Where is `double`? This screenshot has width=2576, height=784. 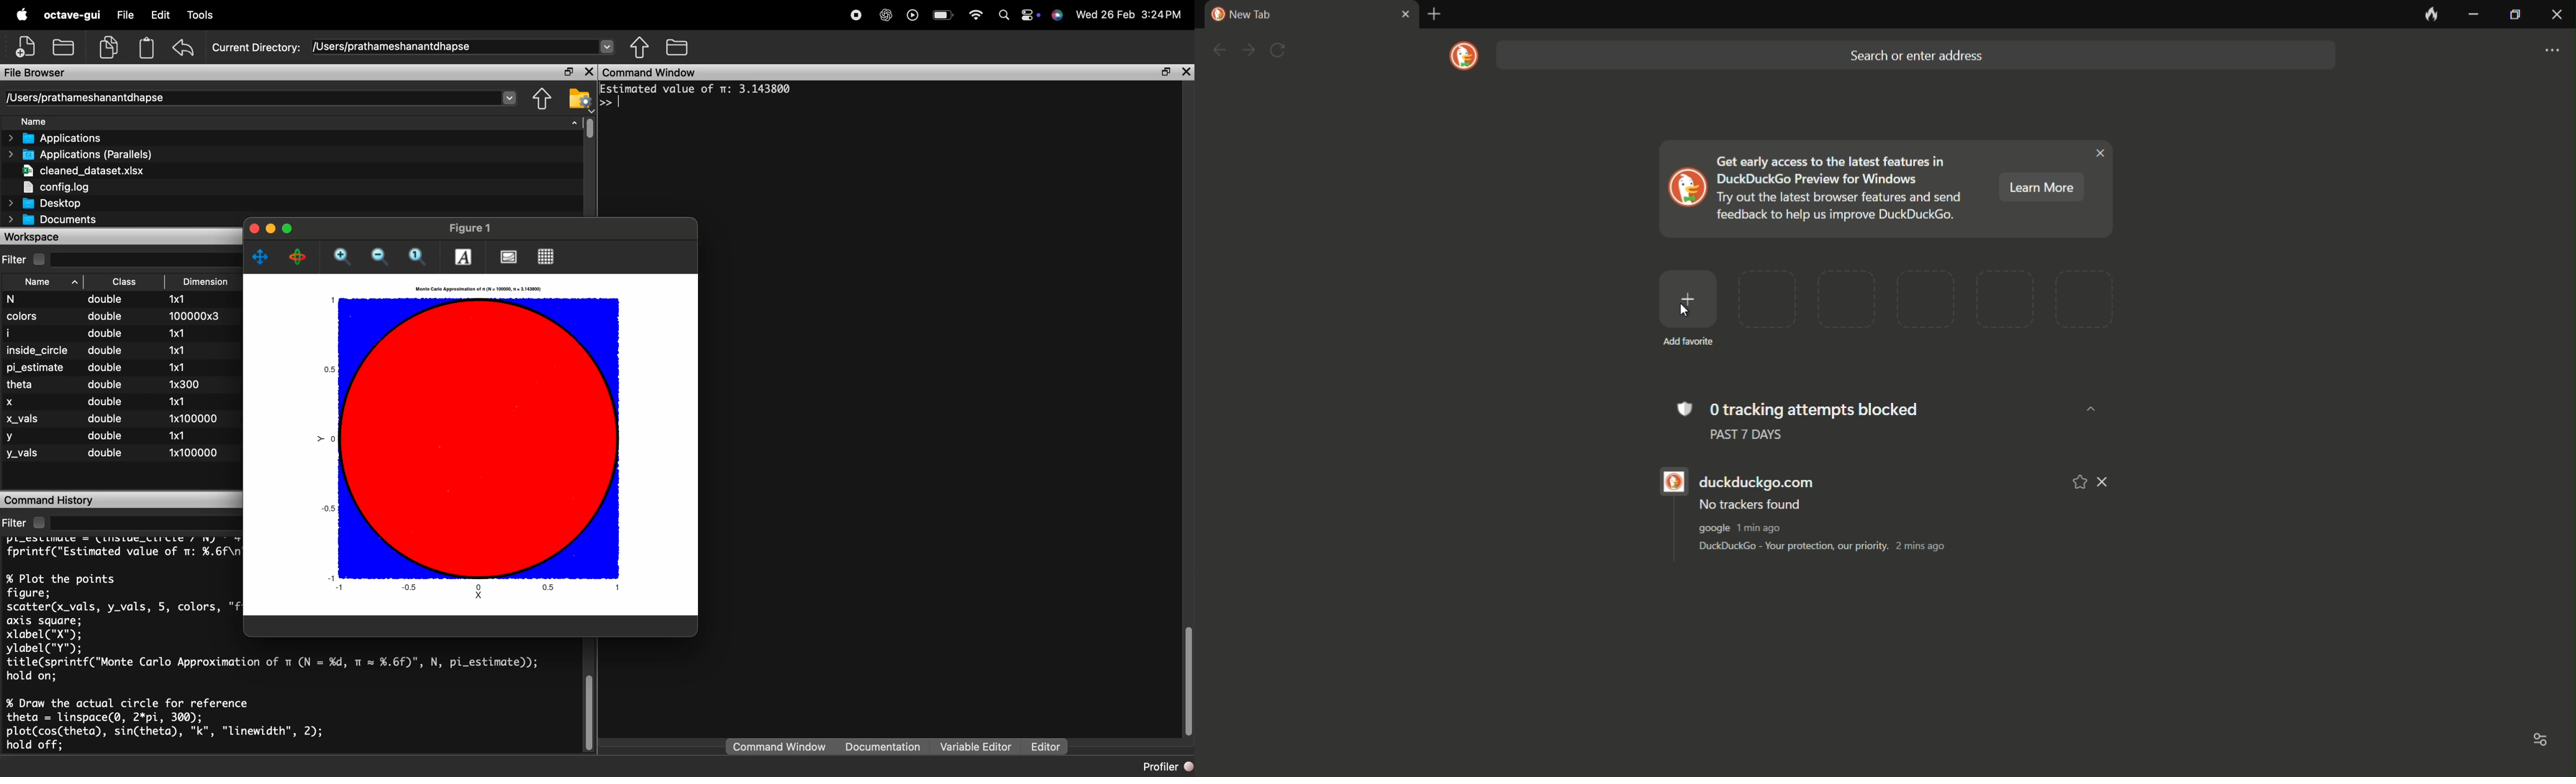 double is located at coordinates (107, 367).